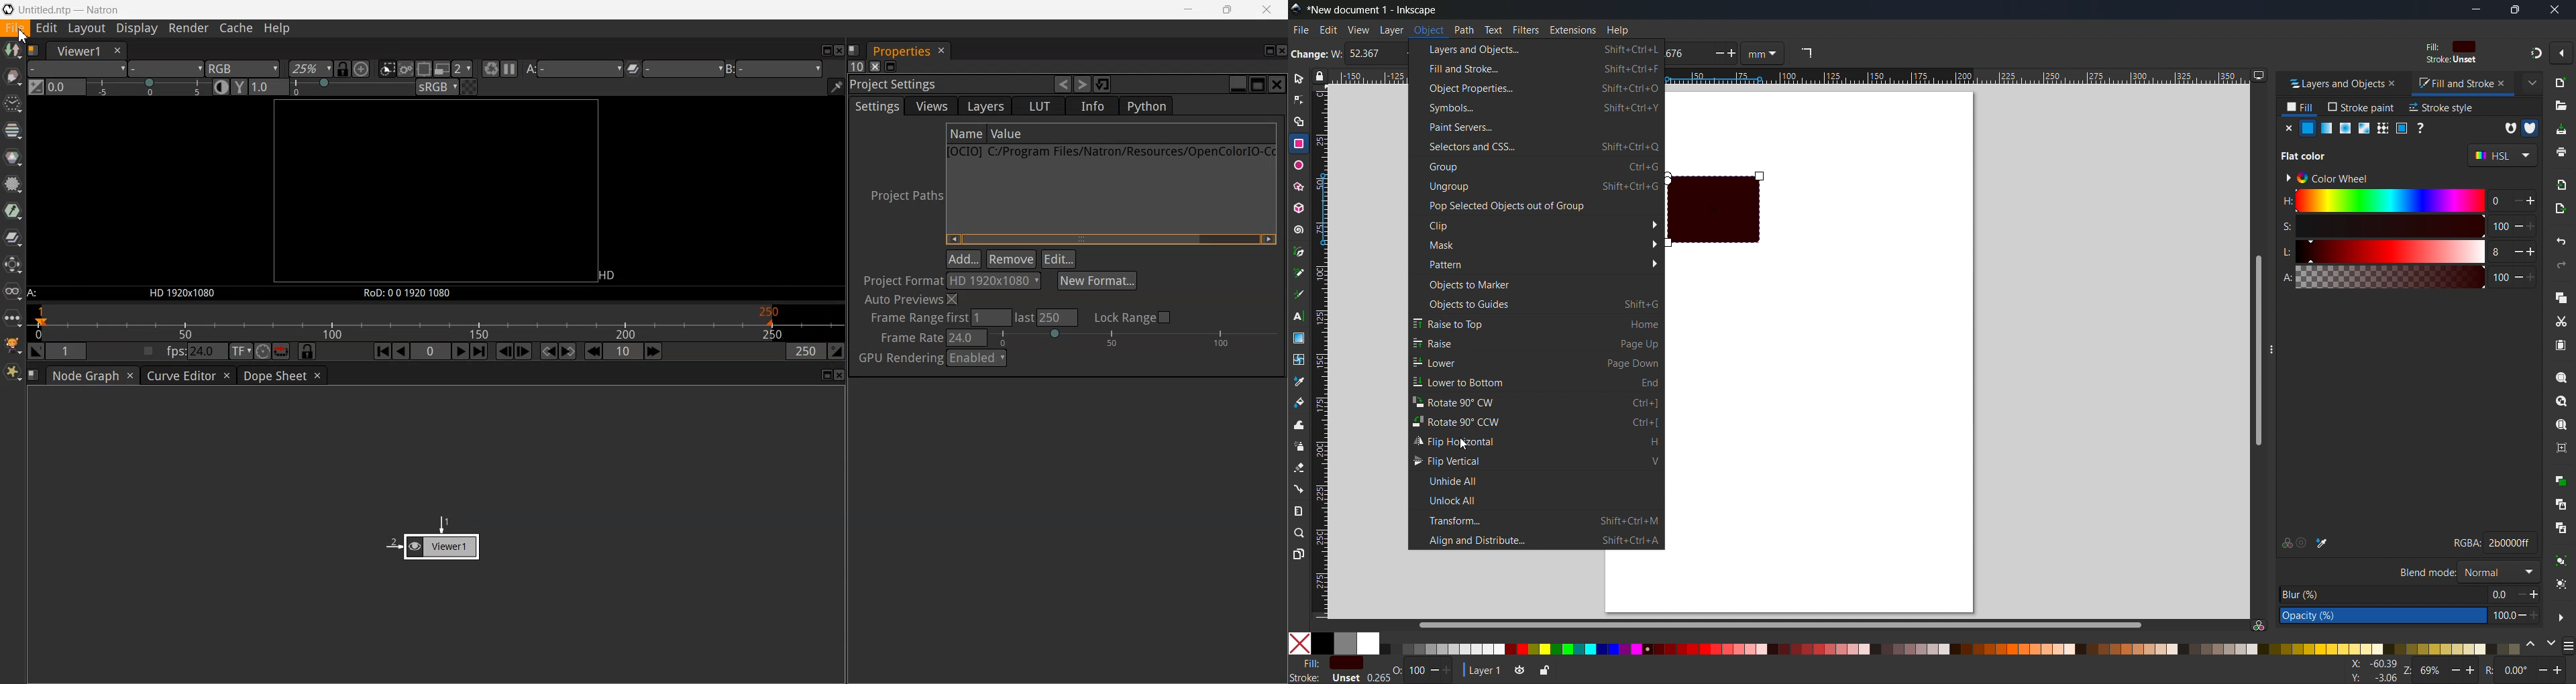  I want to click on Pick colors of image, so click(2323, 543).